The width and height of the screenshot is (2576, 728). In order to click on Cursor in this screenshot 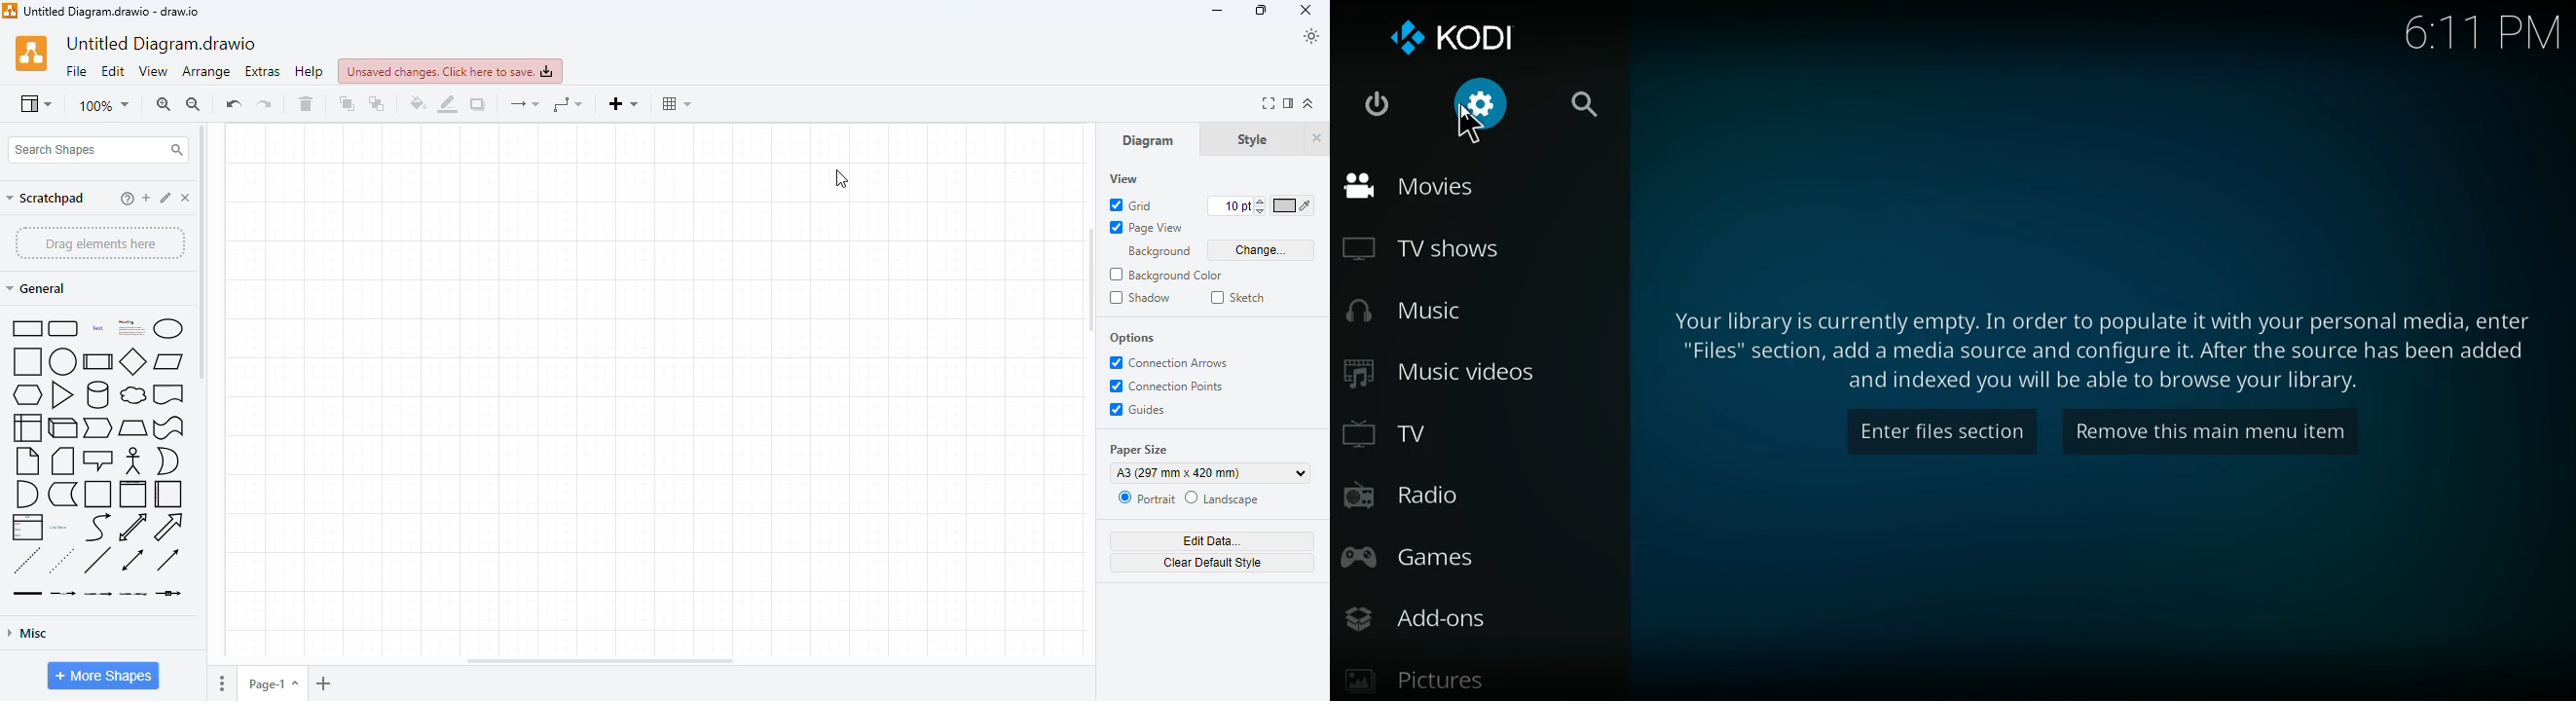, I will do `click(1467, 124)`.